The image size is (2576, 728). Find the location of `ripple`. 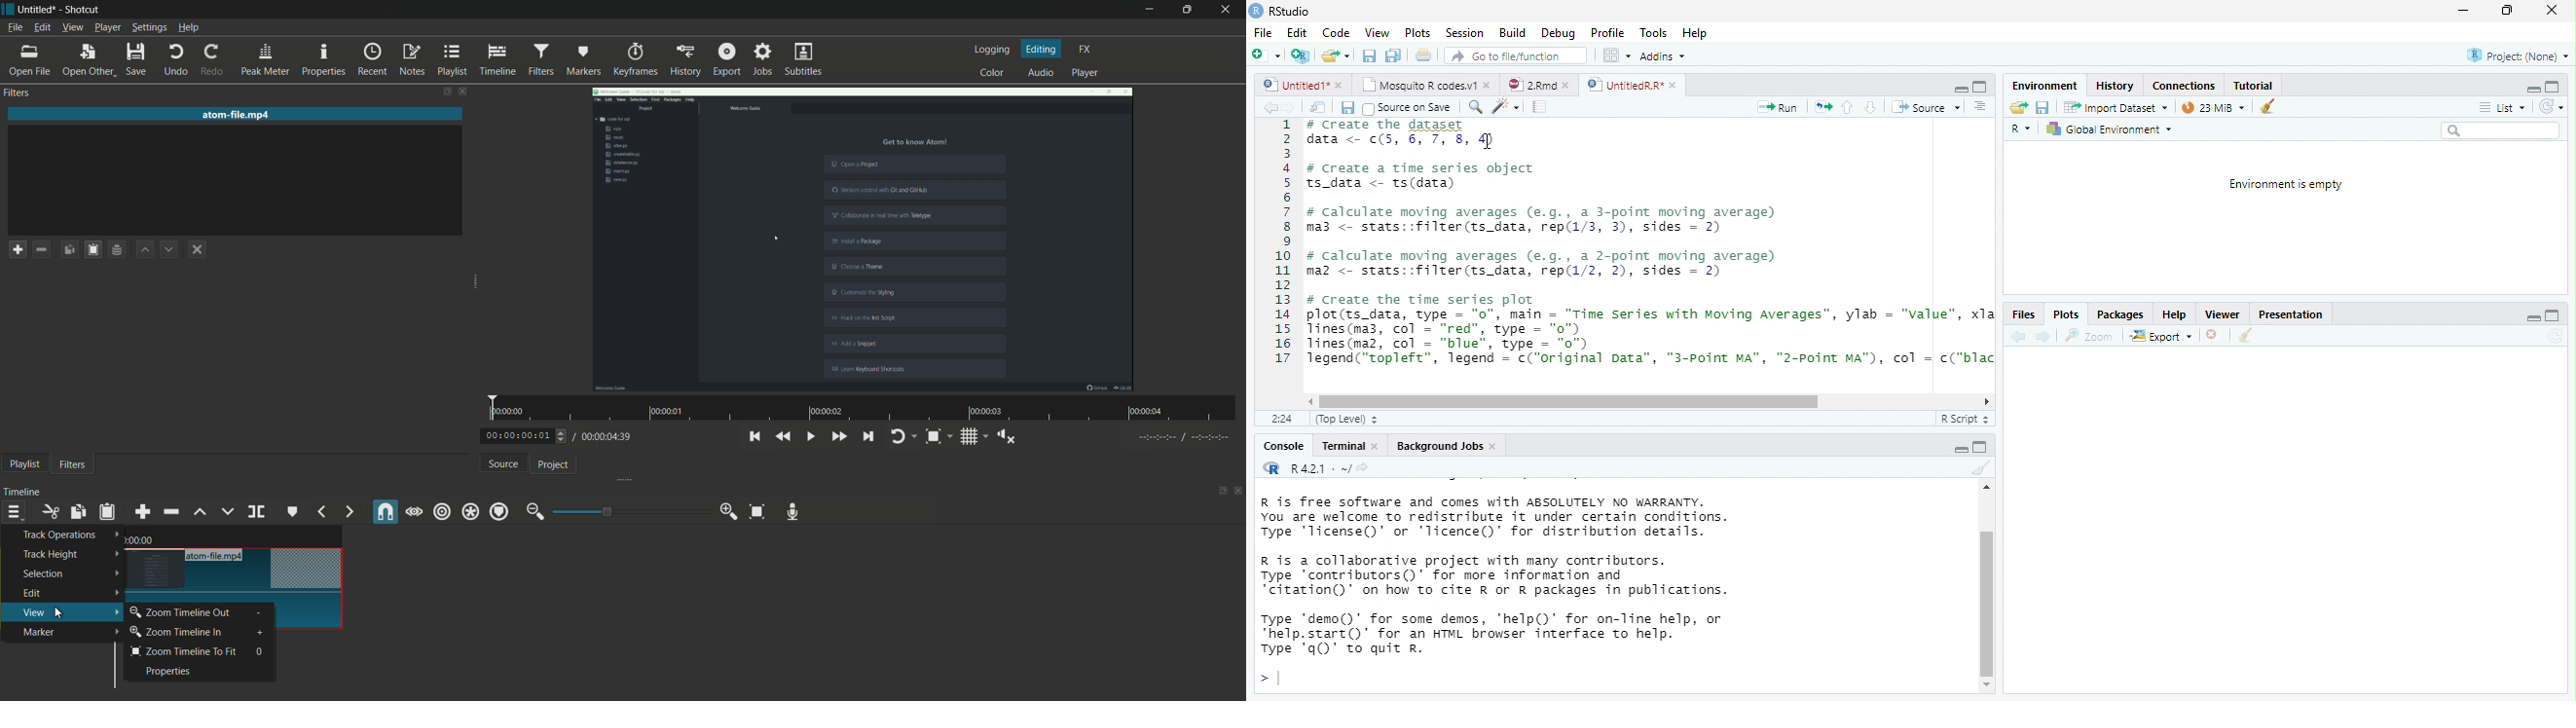

ripple is located at coordinates (441, 513).